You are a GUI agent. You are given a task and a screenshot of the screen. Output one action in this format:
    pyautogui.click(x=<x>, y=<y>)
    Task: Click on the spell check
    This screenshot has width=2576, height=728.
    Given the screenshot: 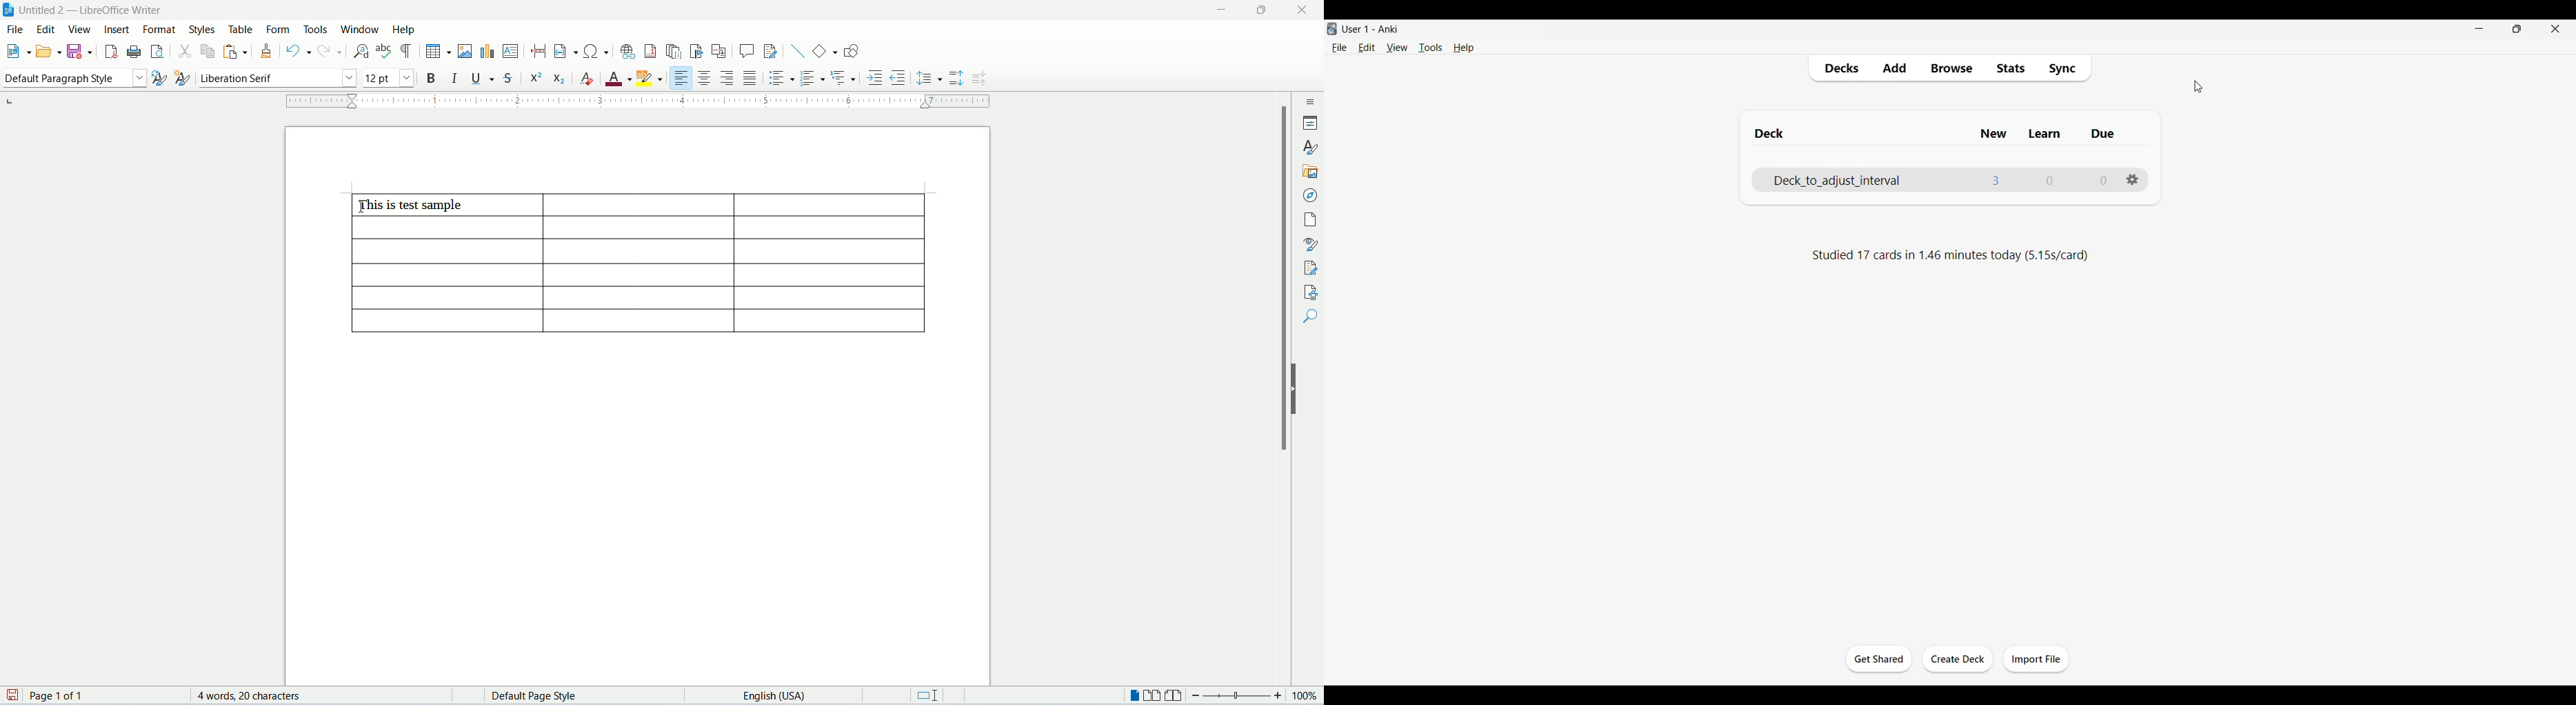 What is the action you would take?
    pyautogui.click(x=385, y=50)
    